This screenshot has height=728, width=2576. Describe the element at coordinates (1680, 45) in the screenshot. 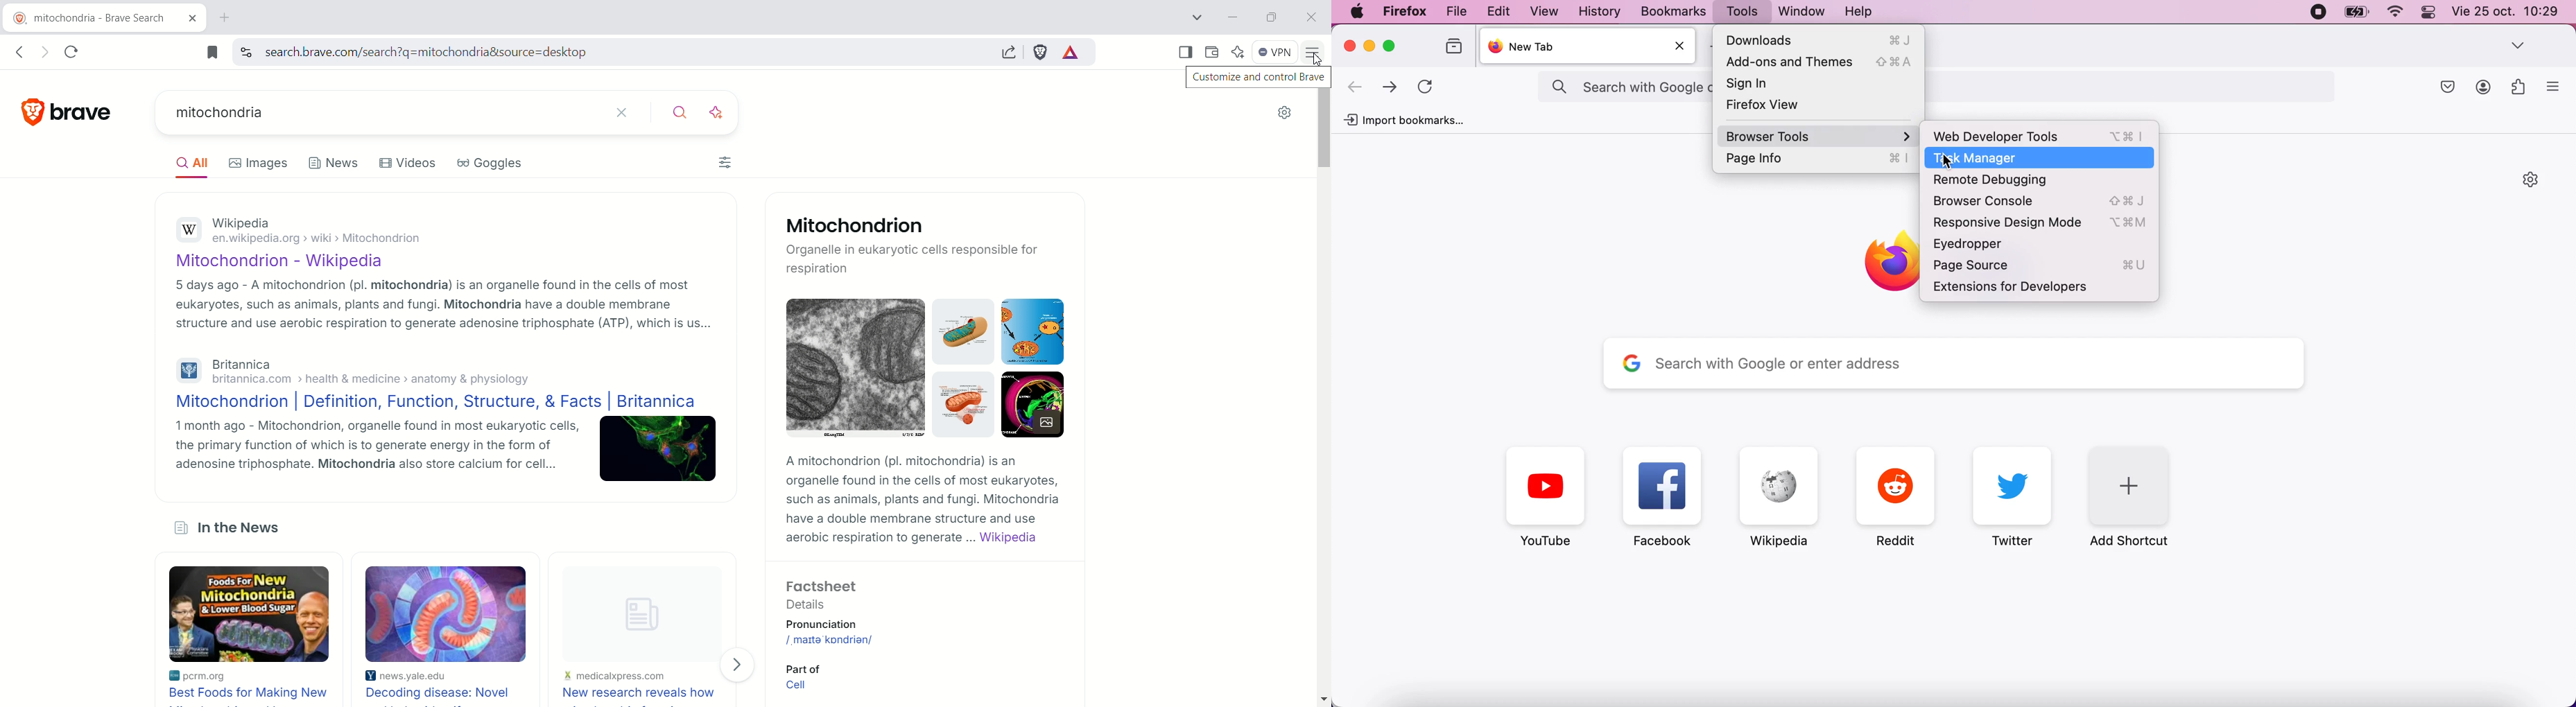

I see `Close` at that location.